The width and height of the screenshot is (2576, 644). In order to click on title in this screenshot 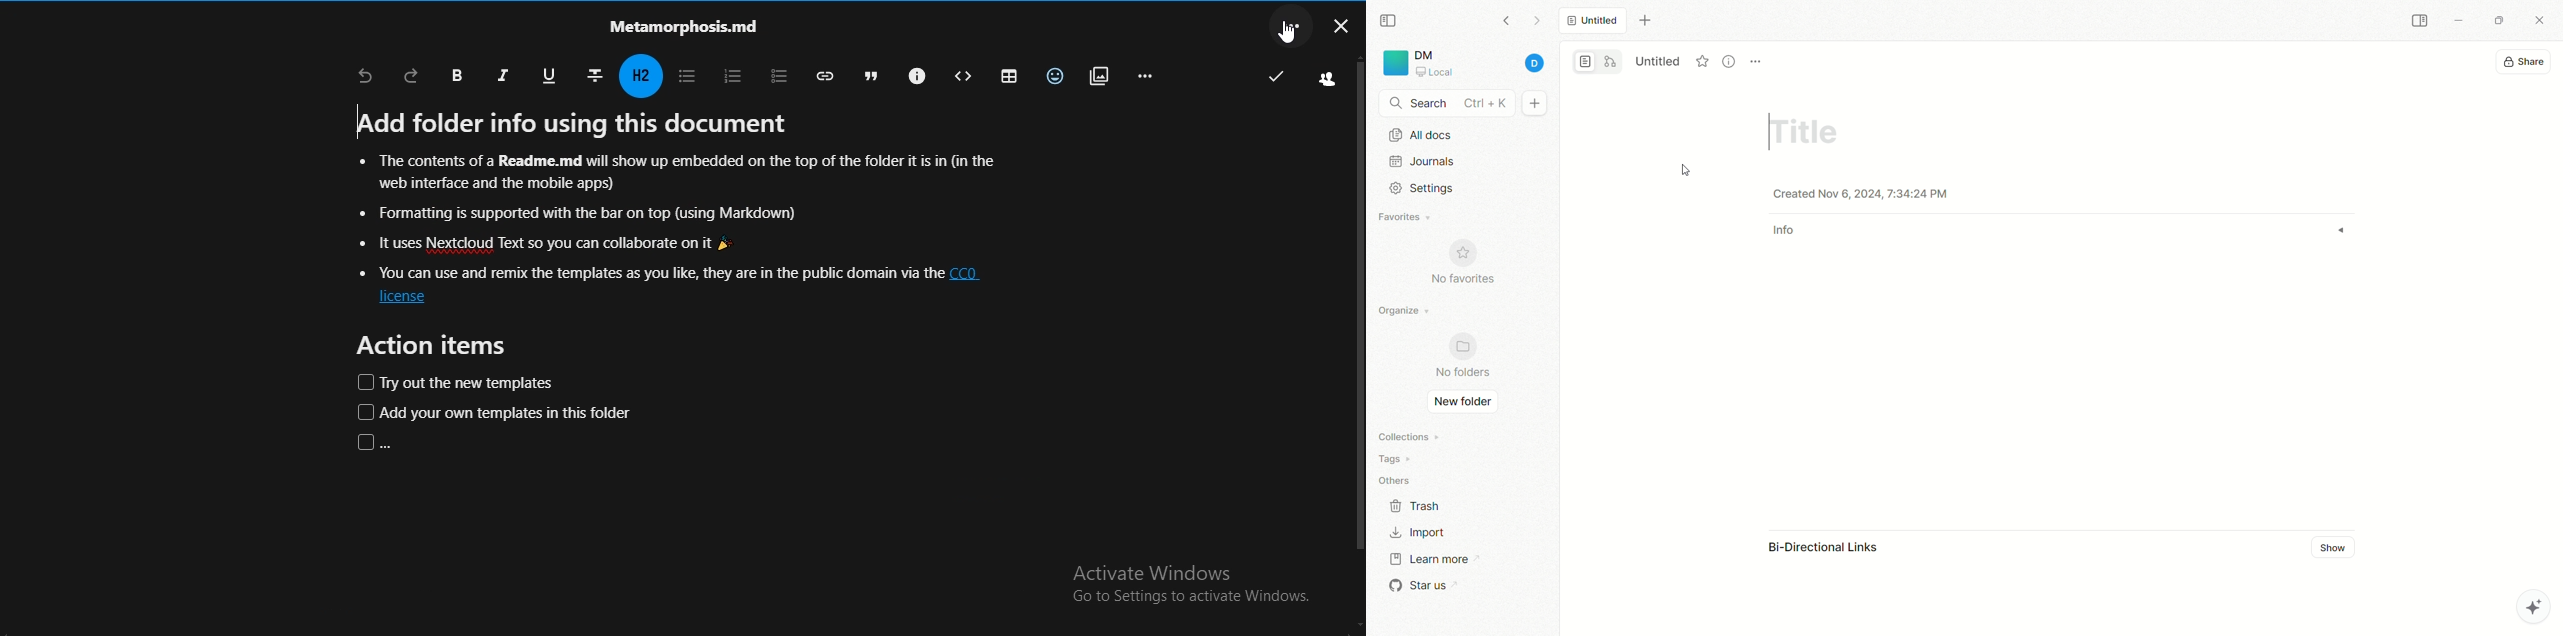, I will do `click(1802, 129)`.